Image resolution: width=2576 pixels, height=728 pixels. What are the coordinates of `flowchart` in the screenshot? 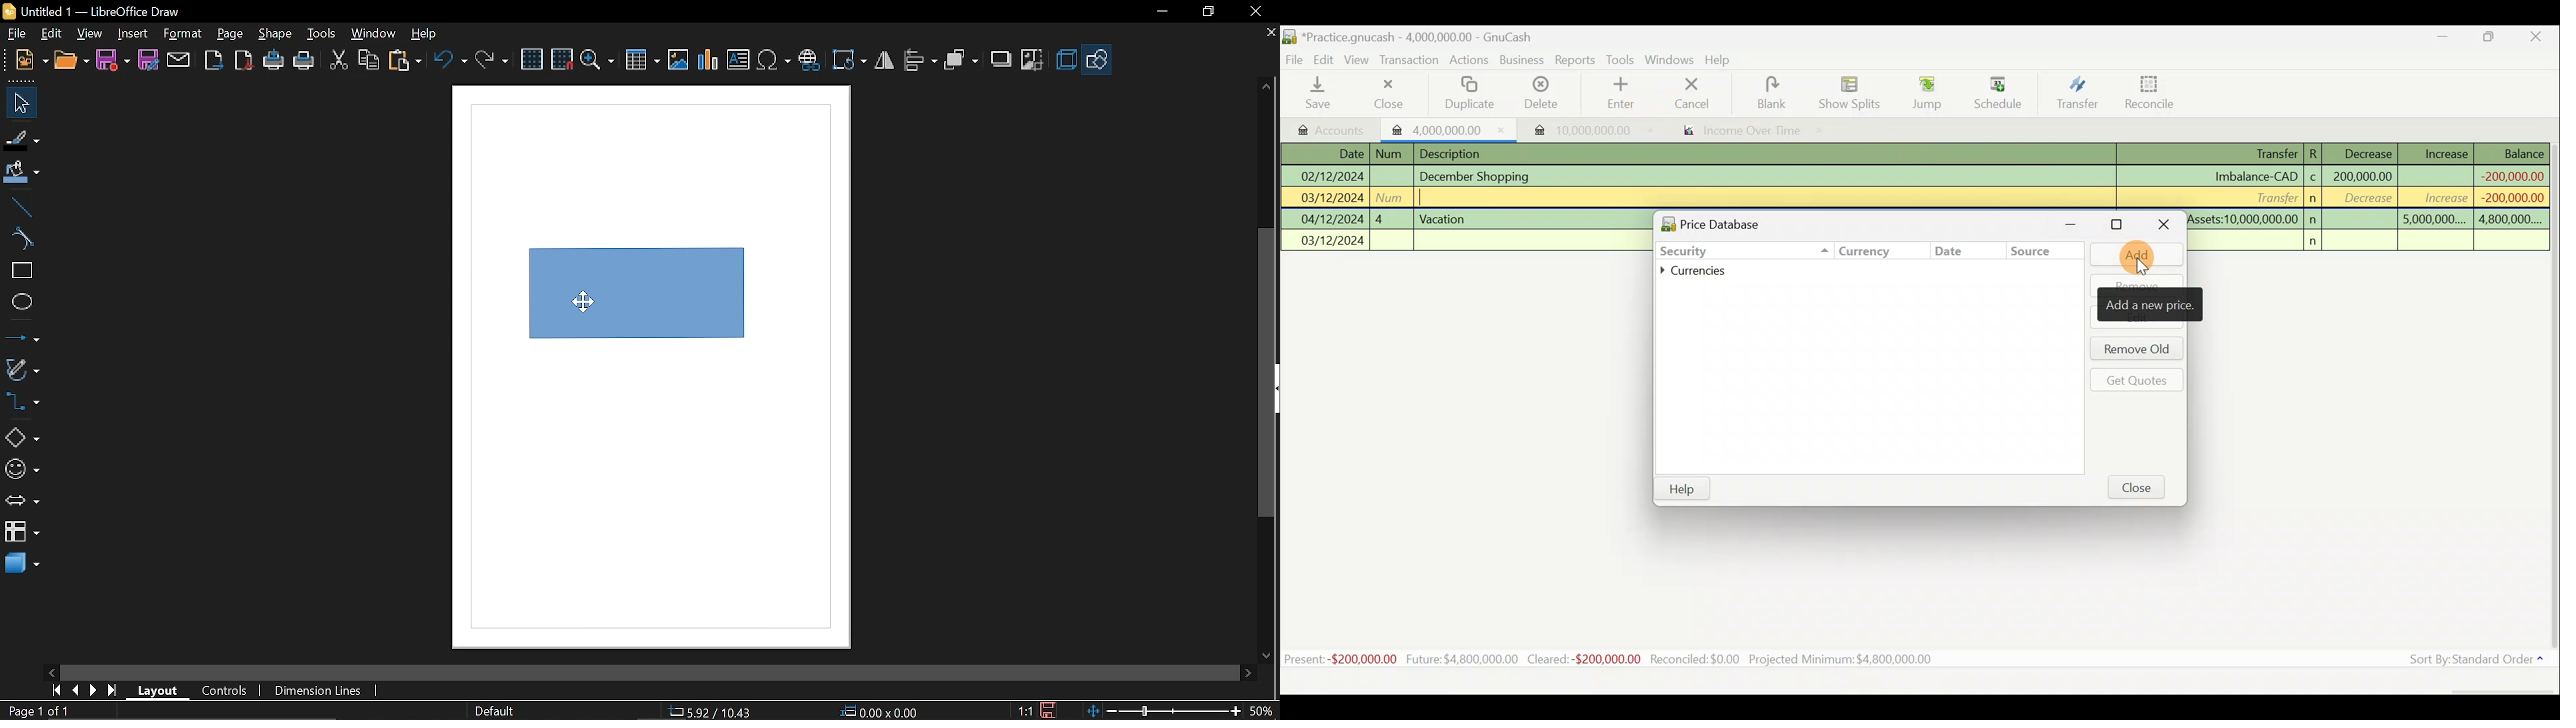 It's located at (21, 534).